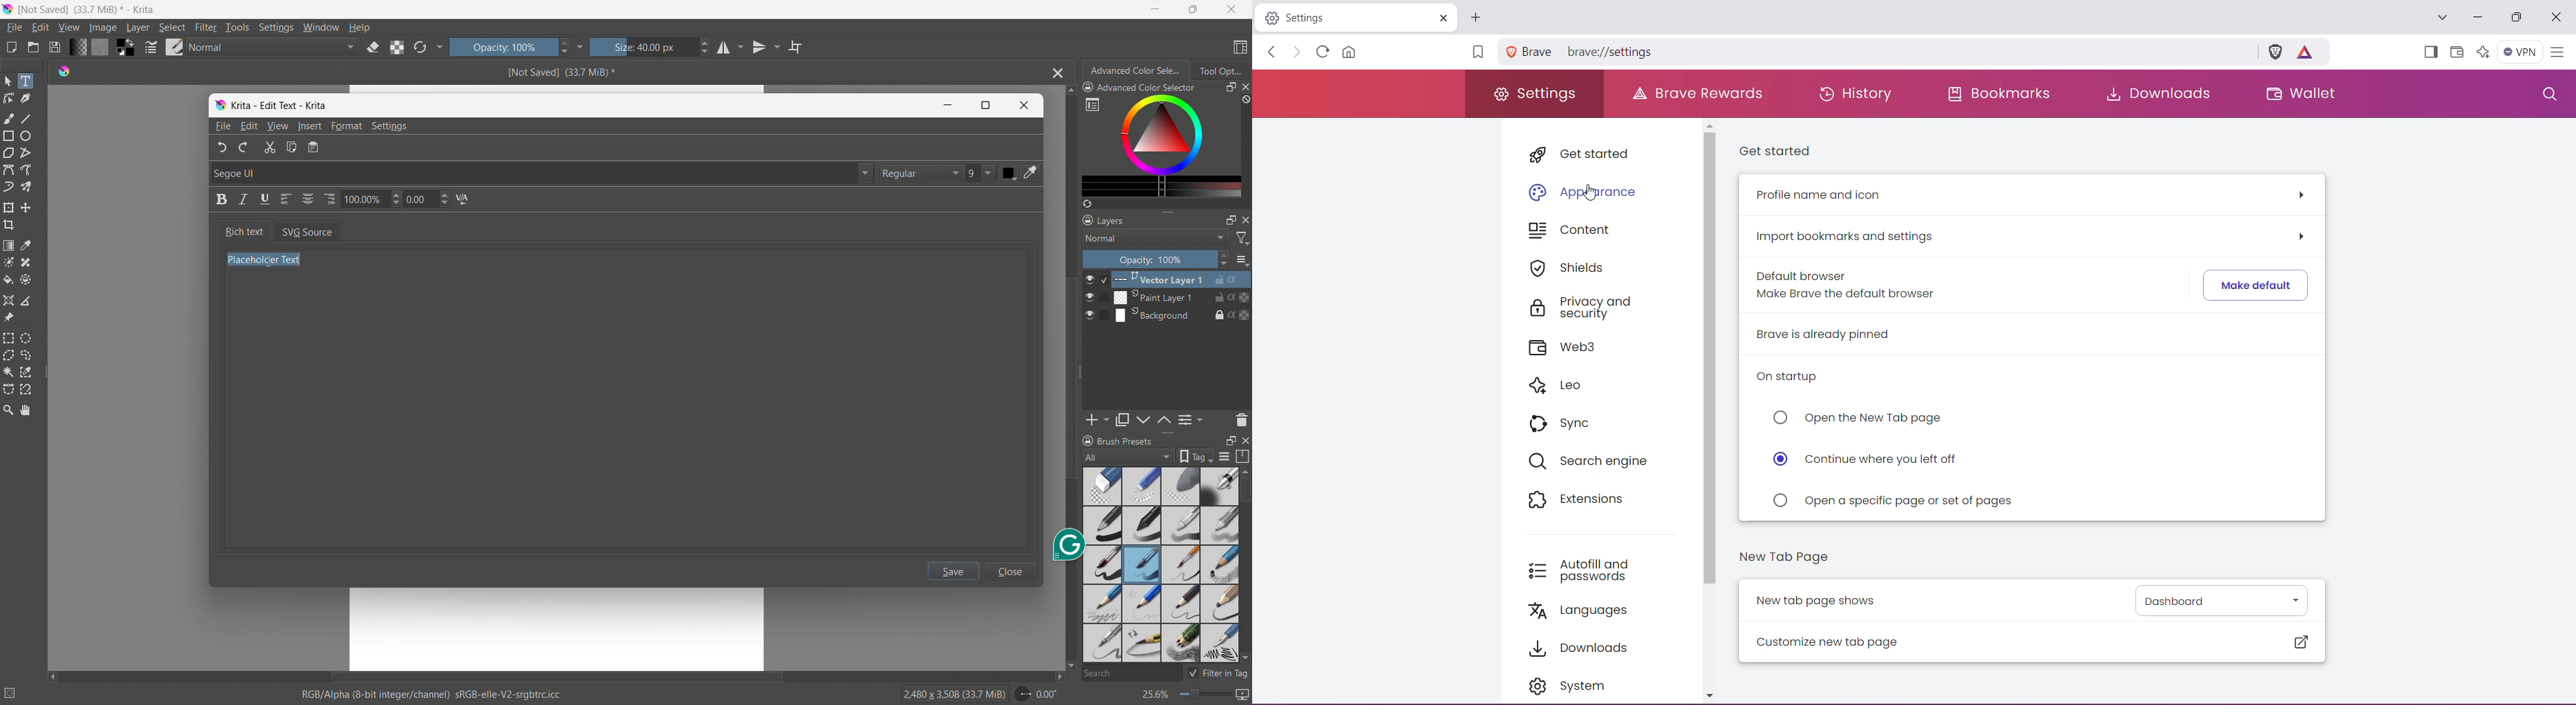  What do you see at coordinates (2275, 50) in the screenshot?
I see `Brave Shields` at bounding box center [2275, 50].